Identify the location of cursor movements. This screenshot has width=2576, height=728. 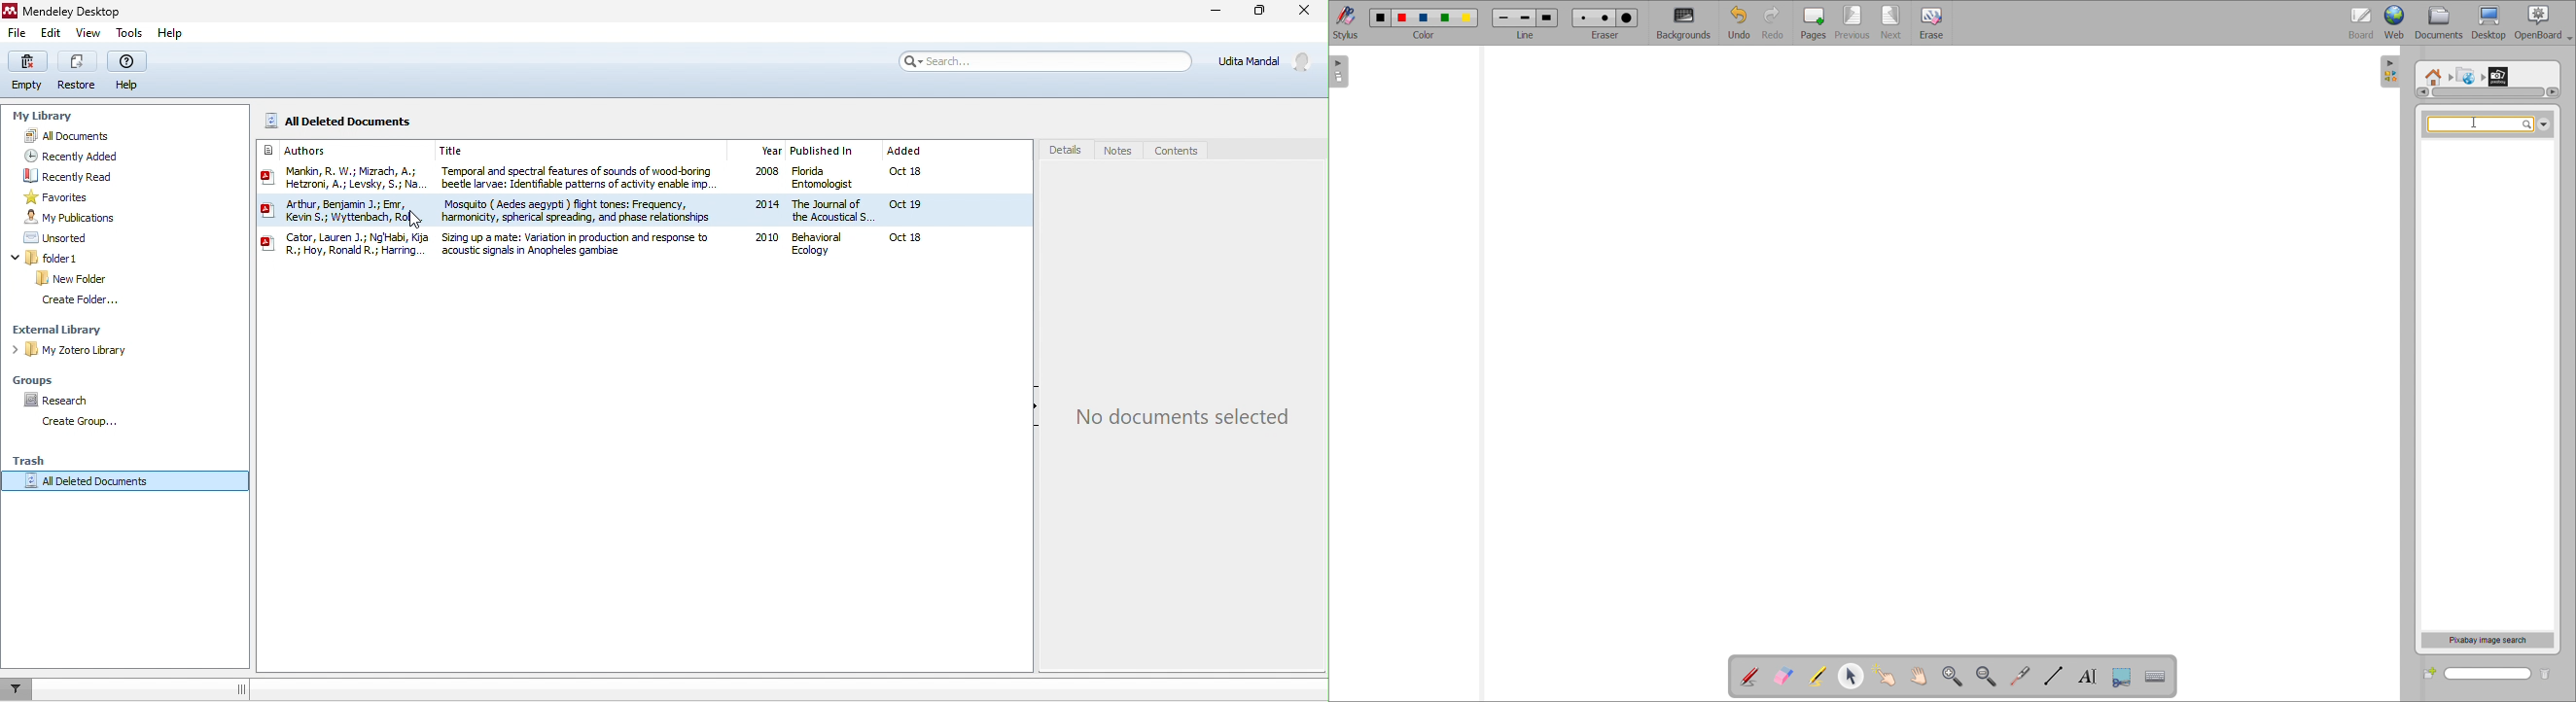
(426, 222).